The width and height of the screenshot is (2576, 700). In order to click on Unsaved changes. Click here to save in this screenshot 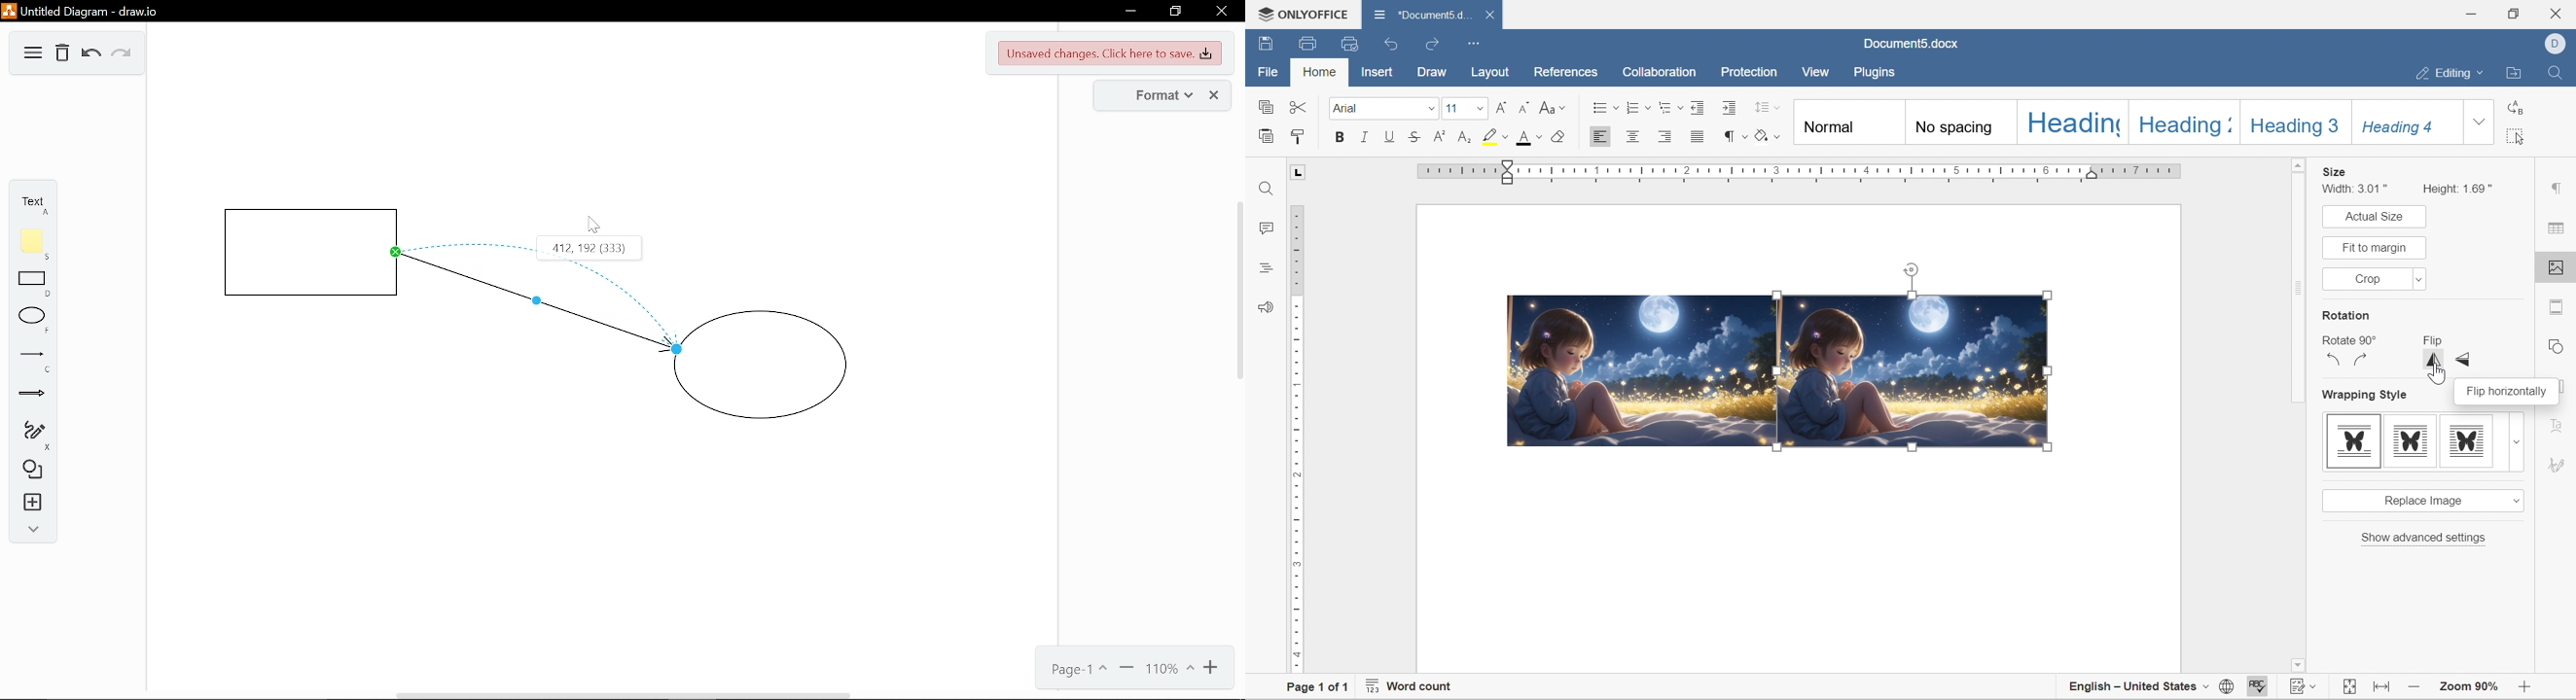, I will do `click(1108, 52)`.